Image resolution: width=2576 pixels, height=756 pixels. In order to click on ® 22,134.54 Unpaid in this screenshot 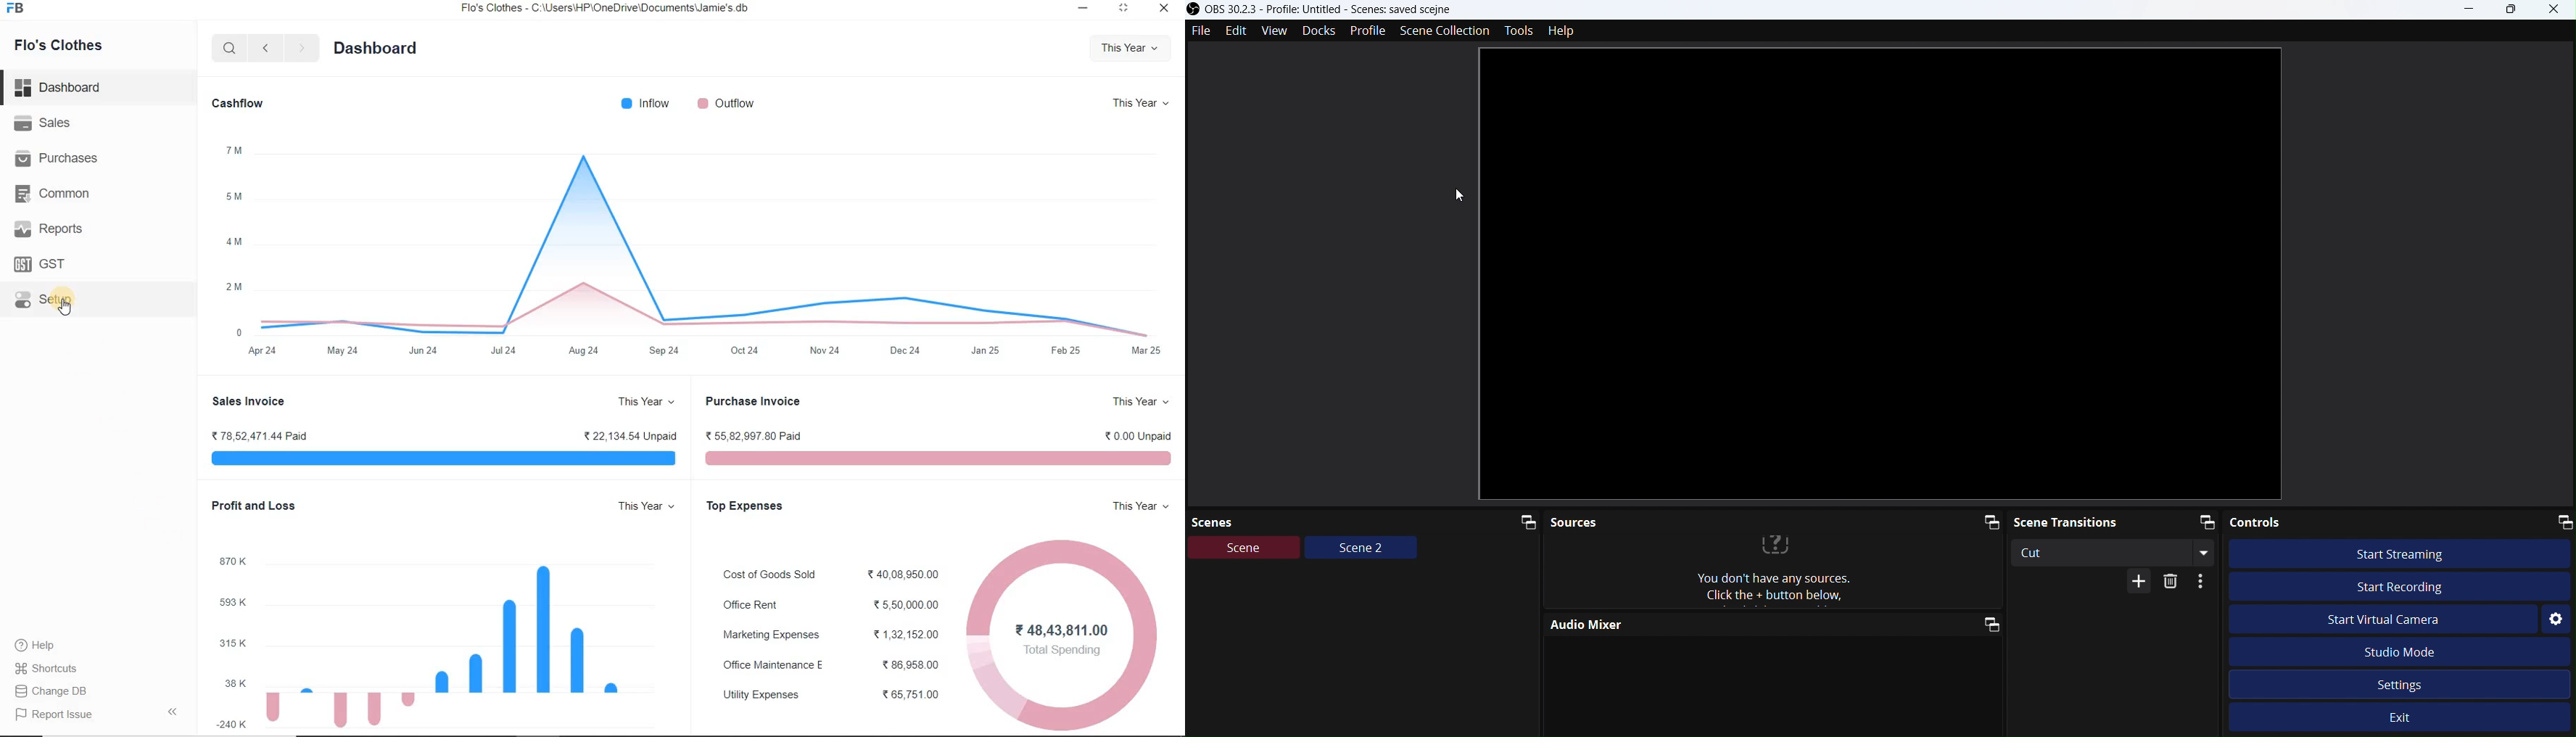, I will do `click(630, 436)`.